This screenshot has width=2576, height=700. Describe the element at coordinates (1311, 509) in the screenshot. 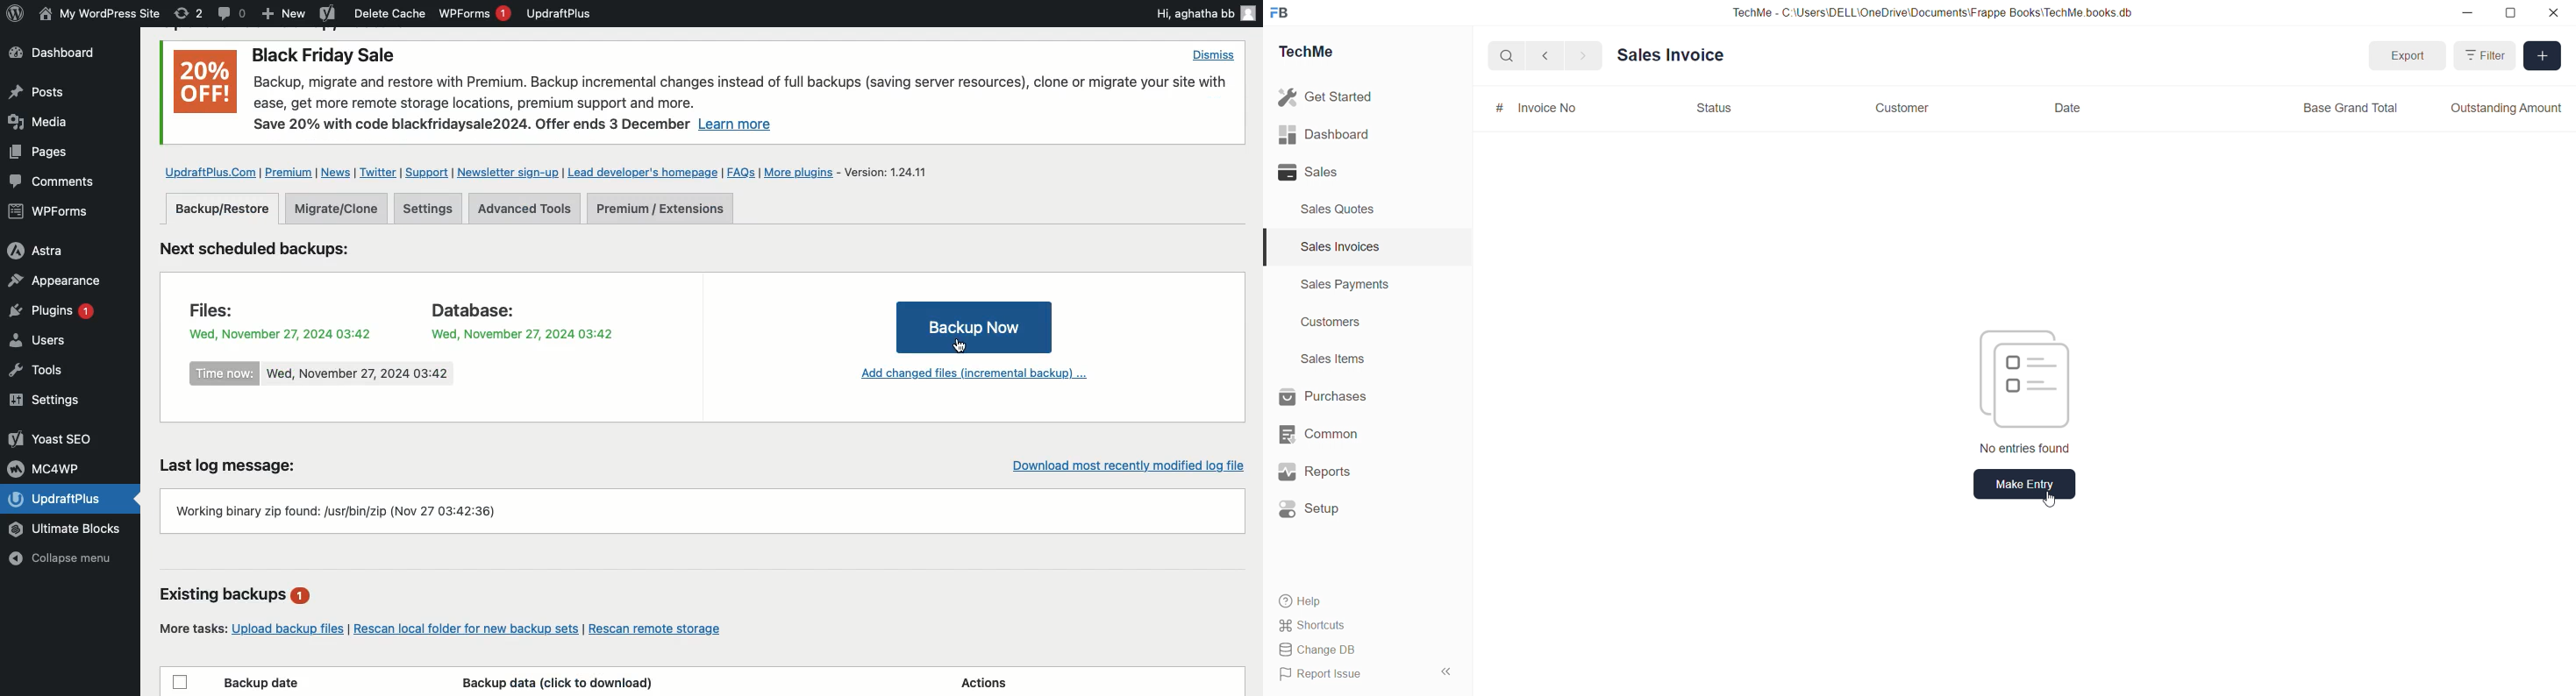

I see `Setup` at that location.